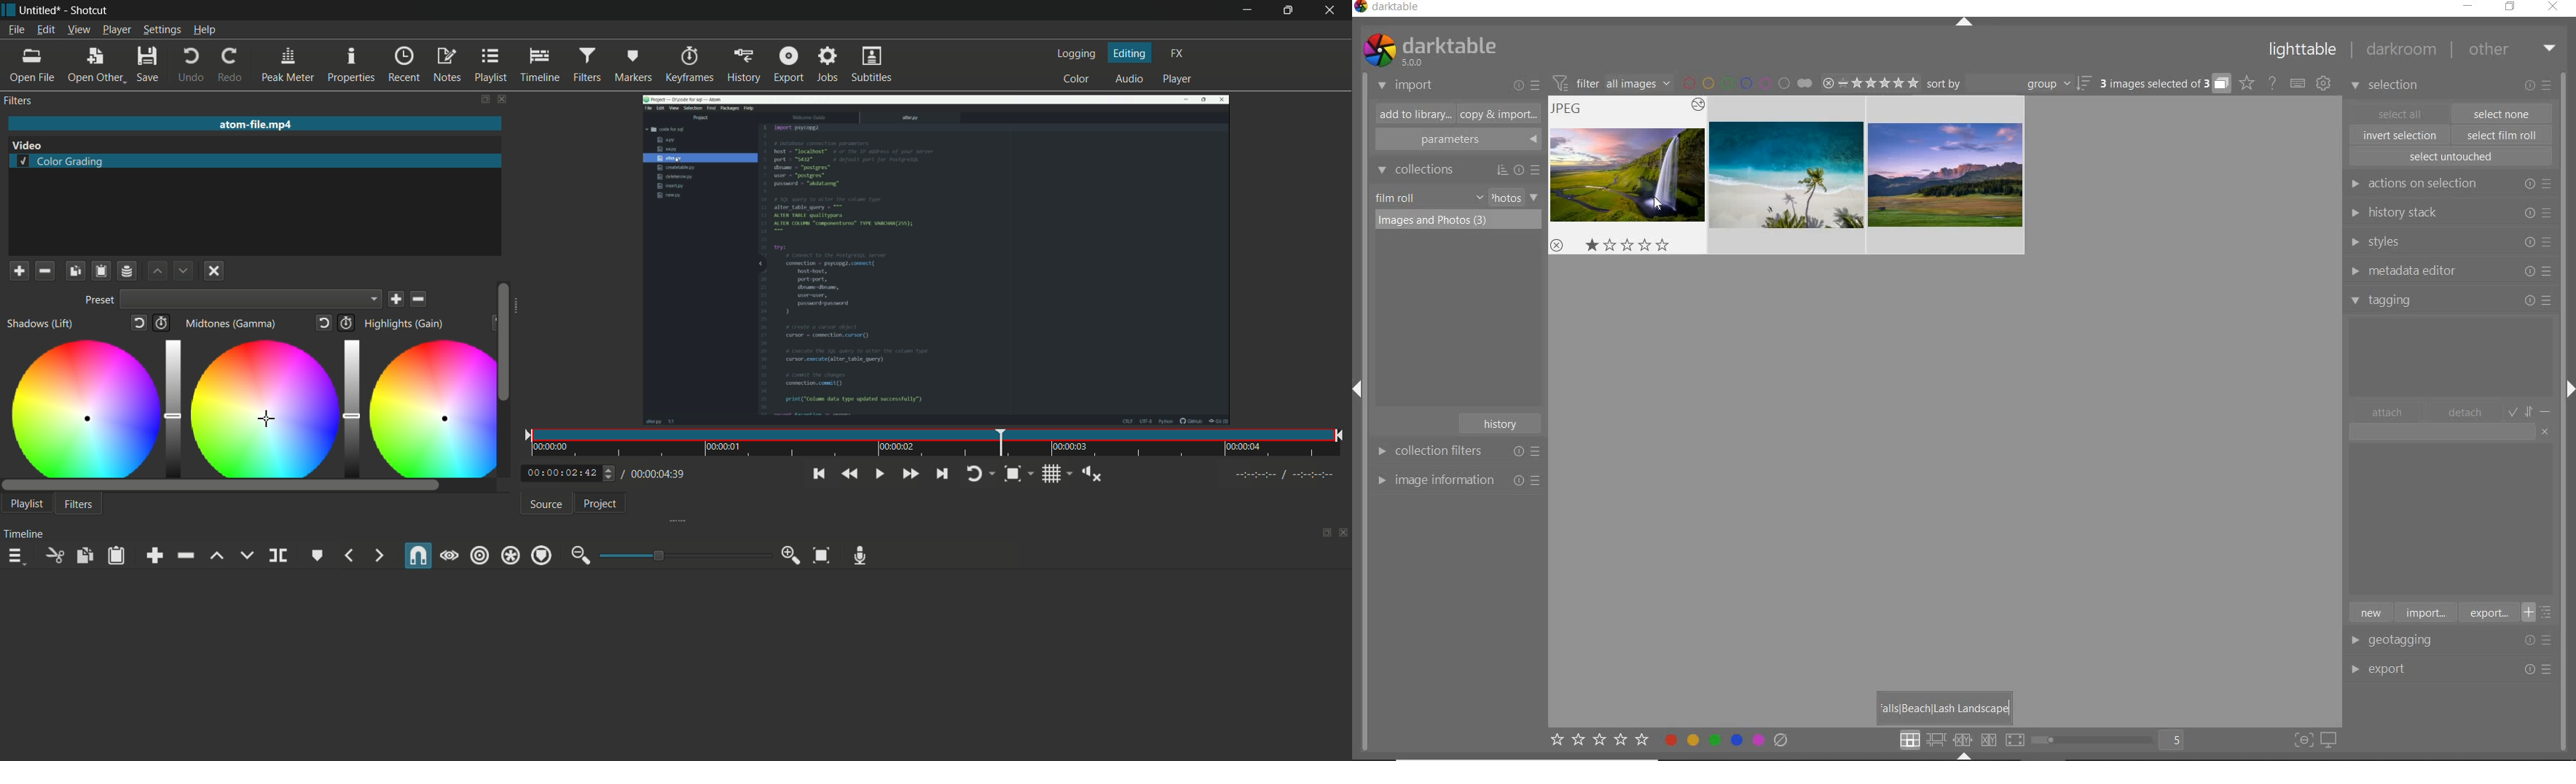  I want to click on images & photos, so click(1458, 221).